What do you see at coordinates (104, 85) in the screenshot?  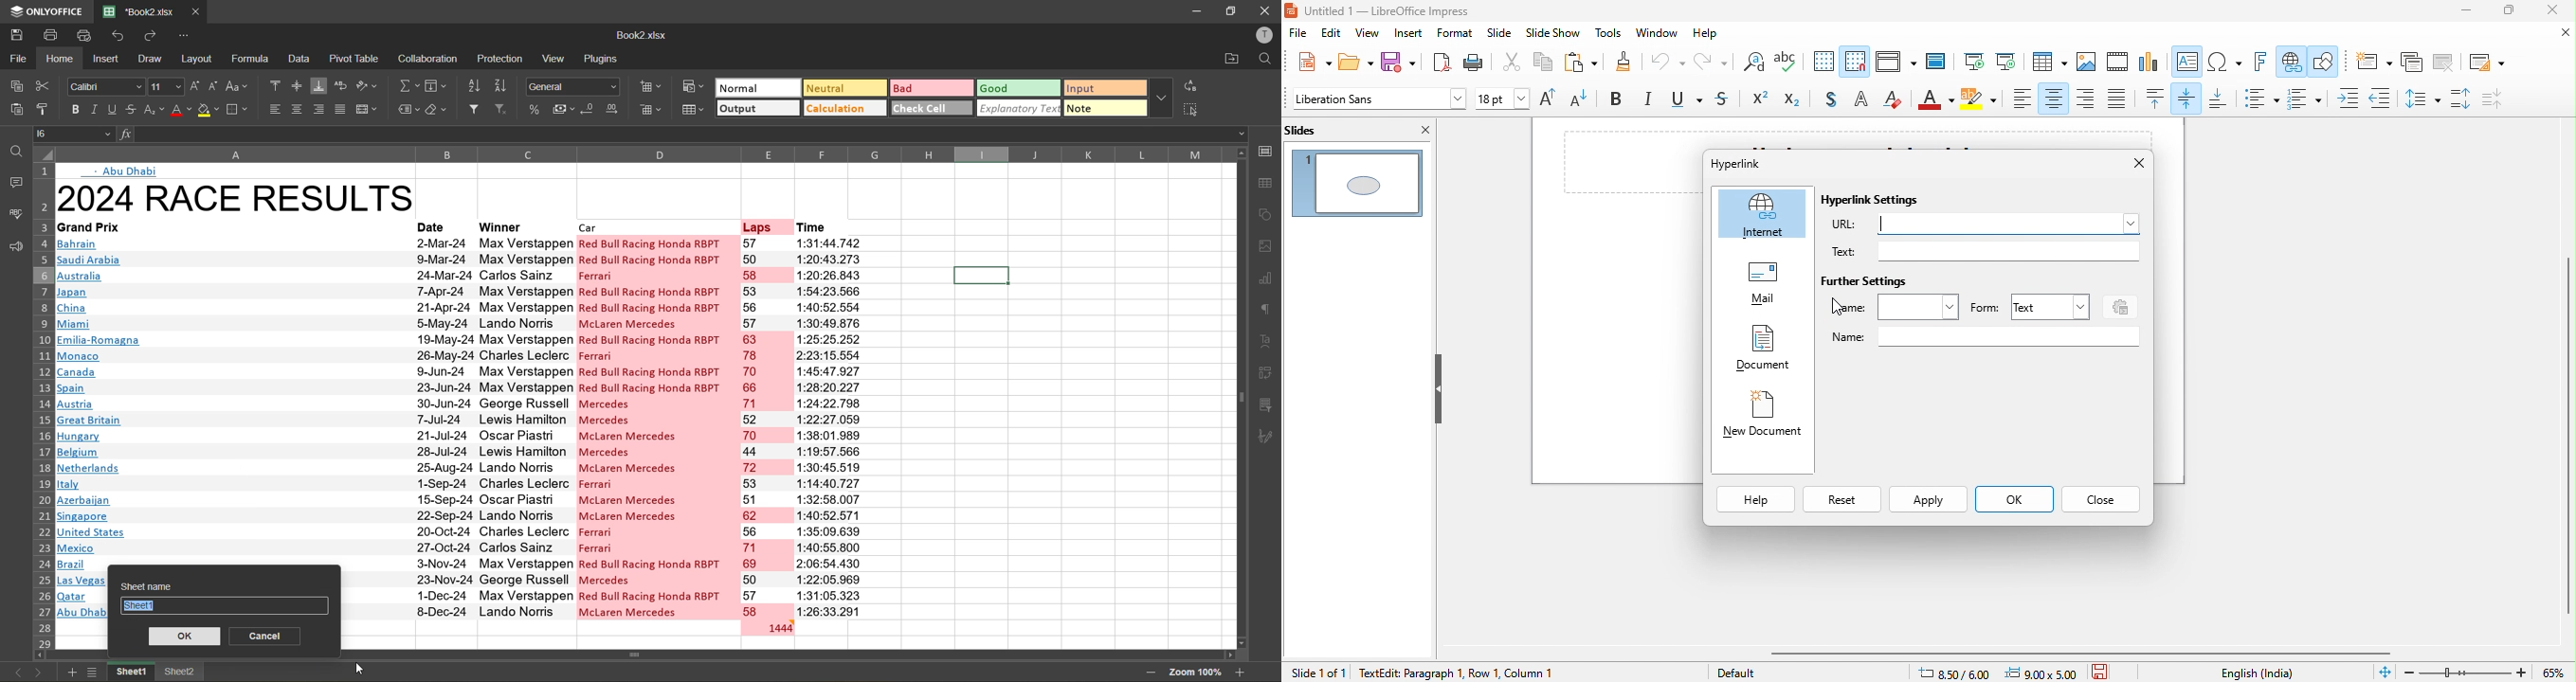 I see `font style` at bounding box center [104, 85].